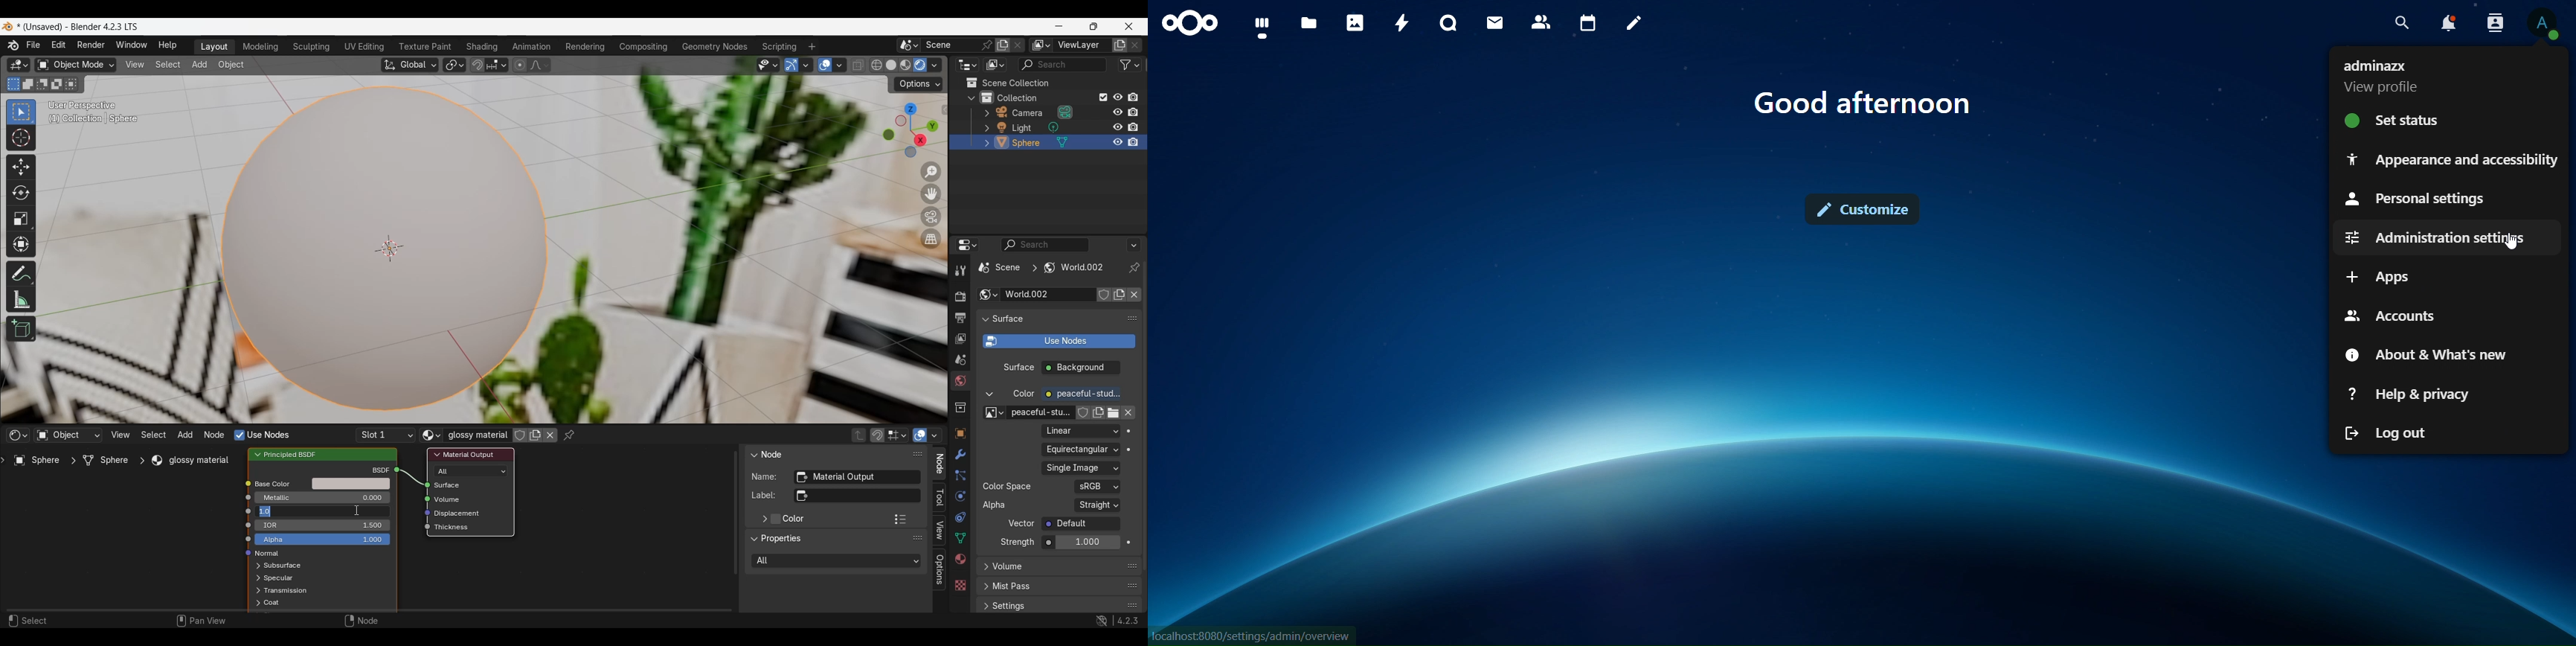 This screenshot has width=2576, height=672. I want to click on Projection of the input image, so click(1081, 449).